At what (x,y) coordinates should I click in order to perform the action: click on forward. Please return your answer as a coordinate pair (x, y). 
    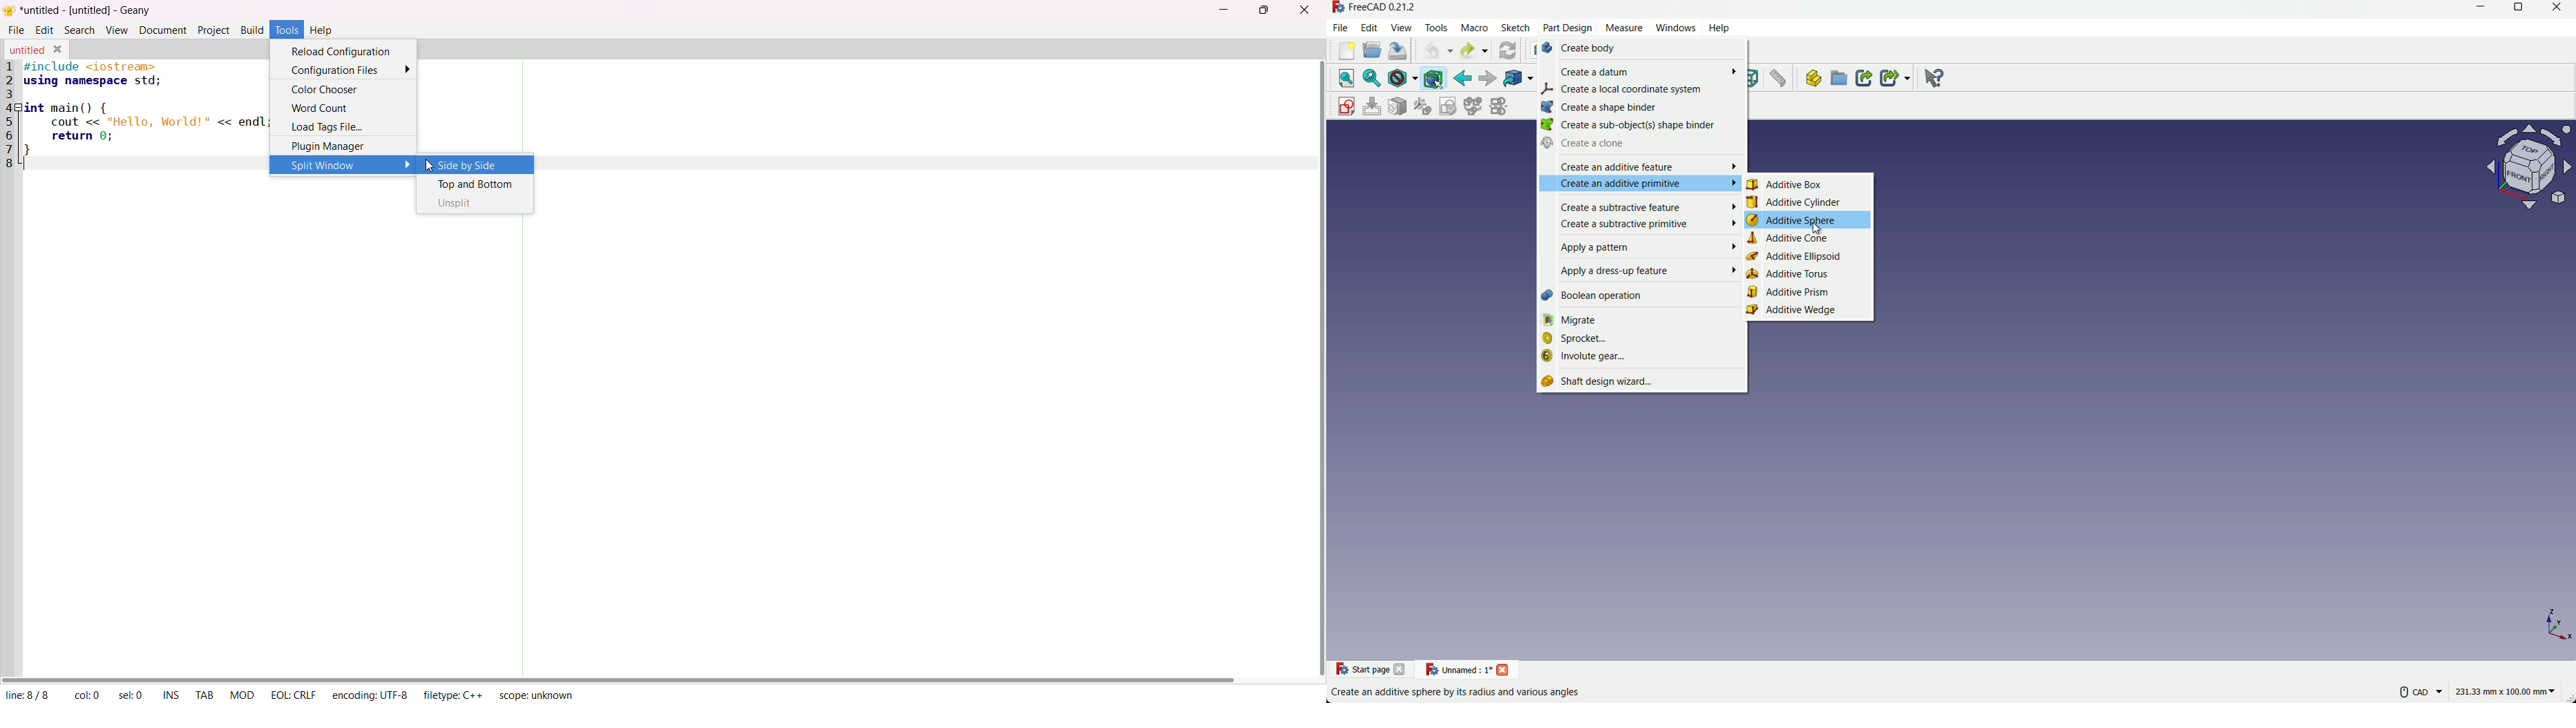
    Looking at the image, I should click on (1488, 77).